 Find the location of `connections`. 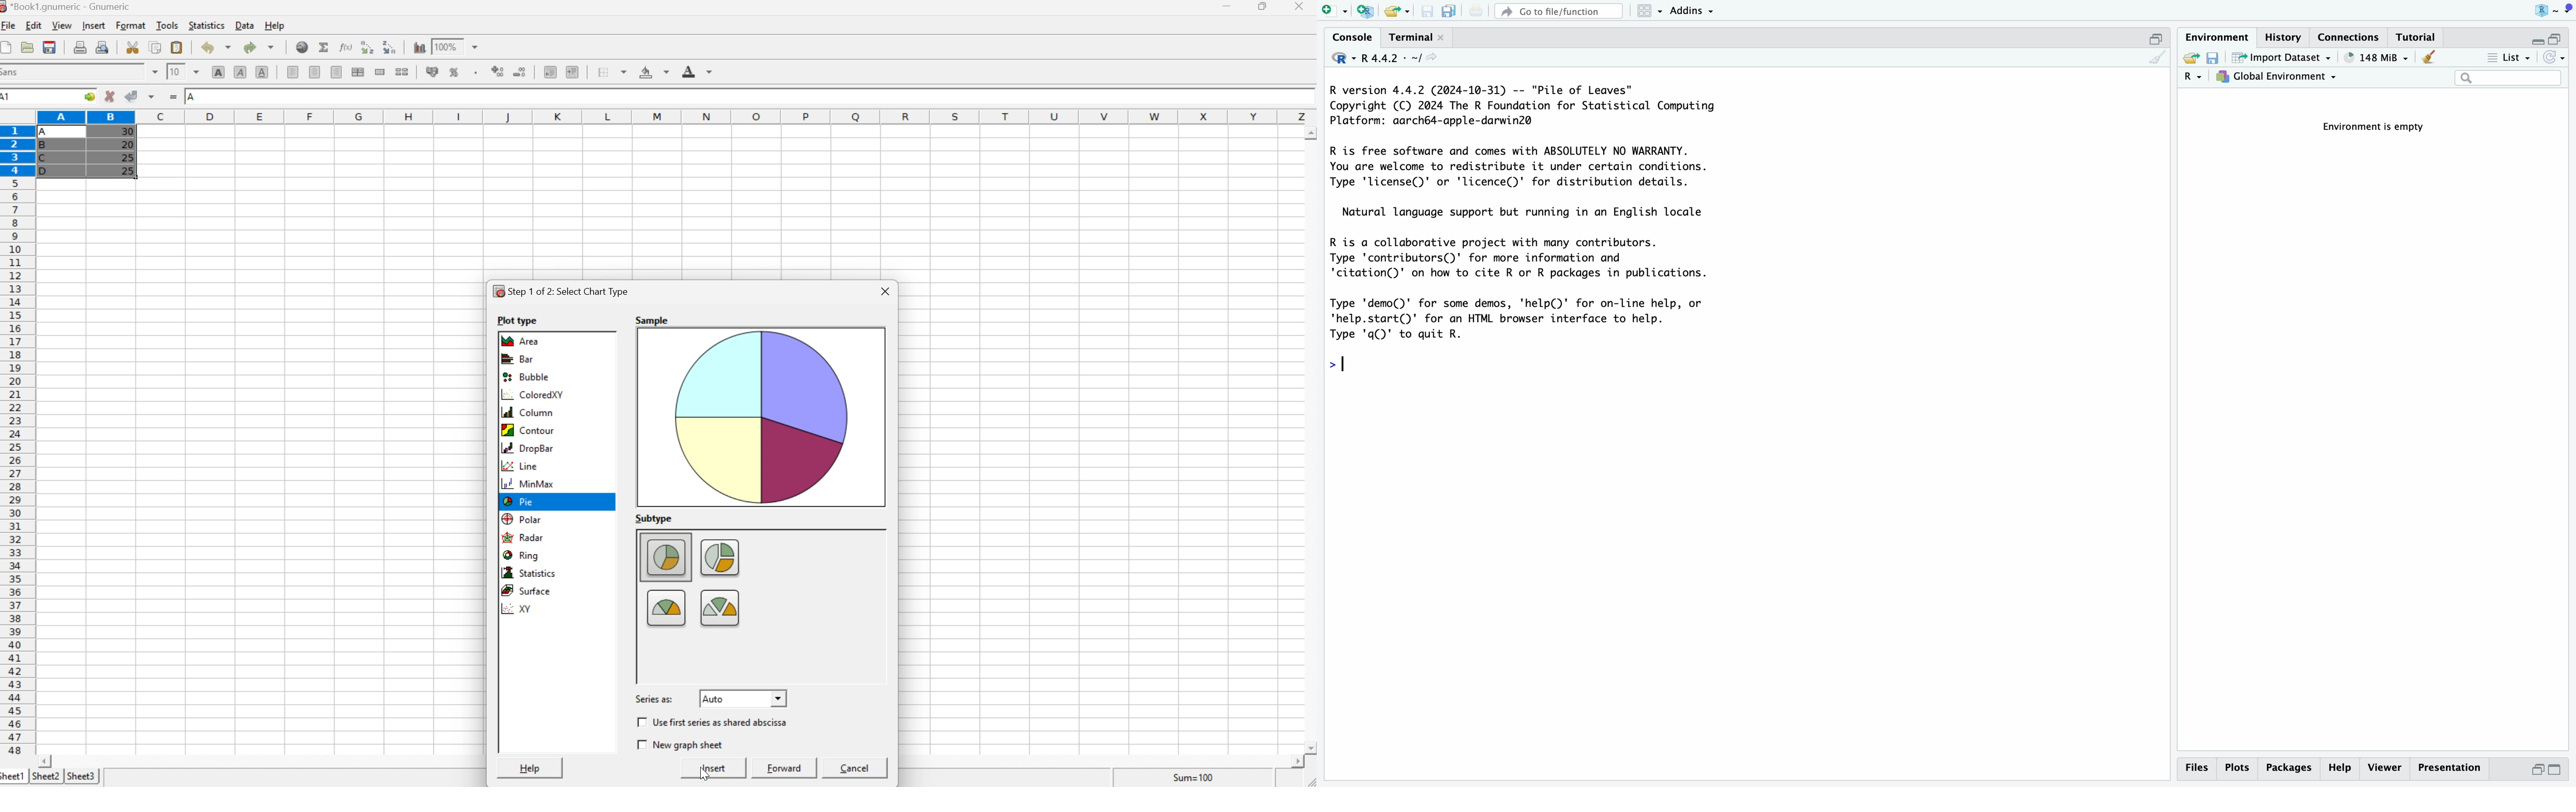

connections is located at coordinates (2351, 36).